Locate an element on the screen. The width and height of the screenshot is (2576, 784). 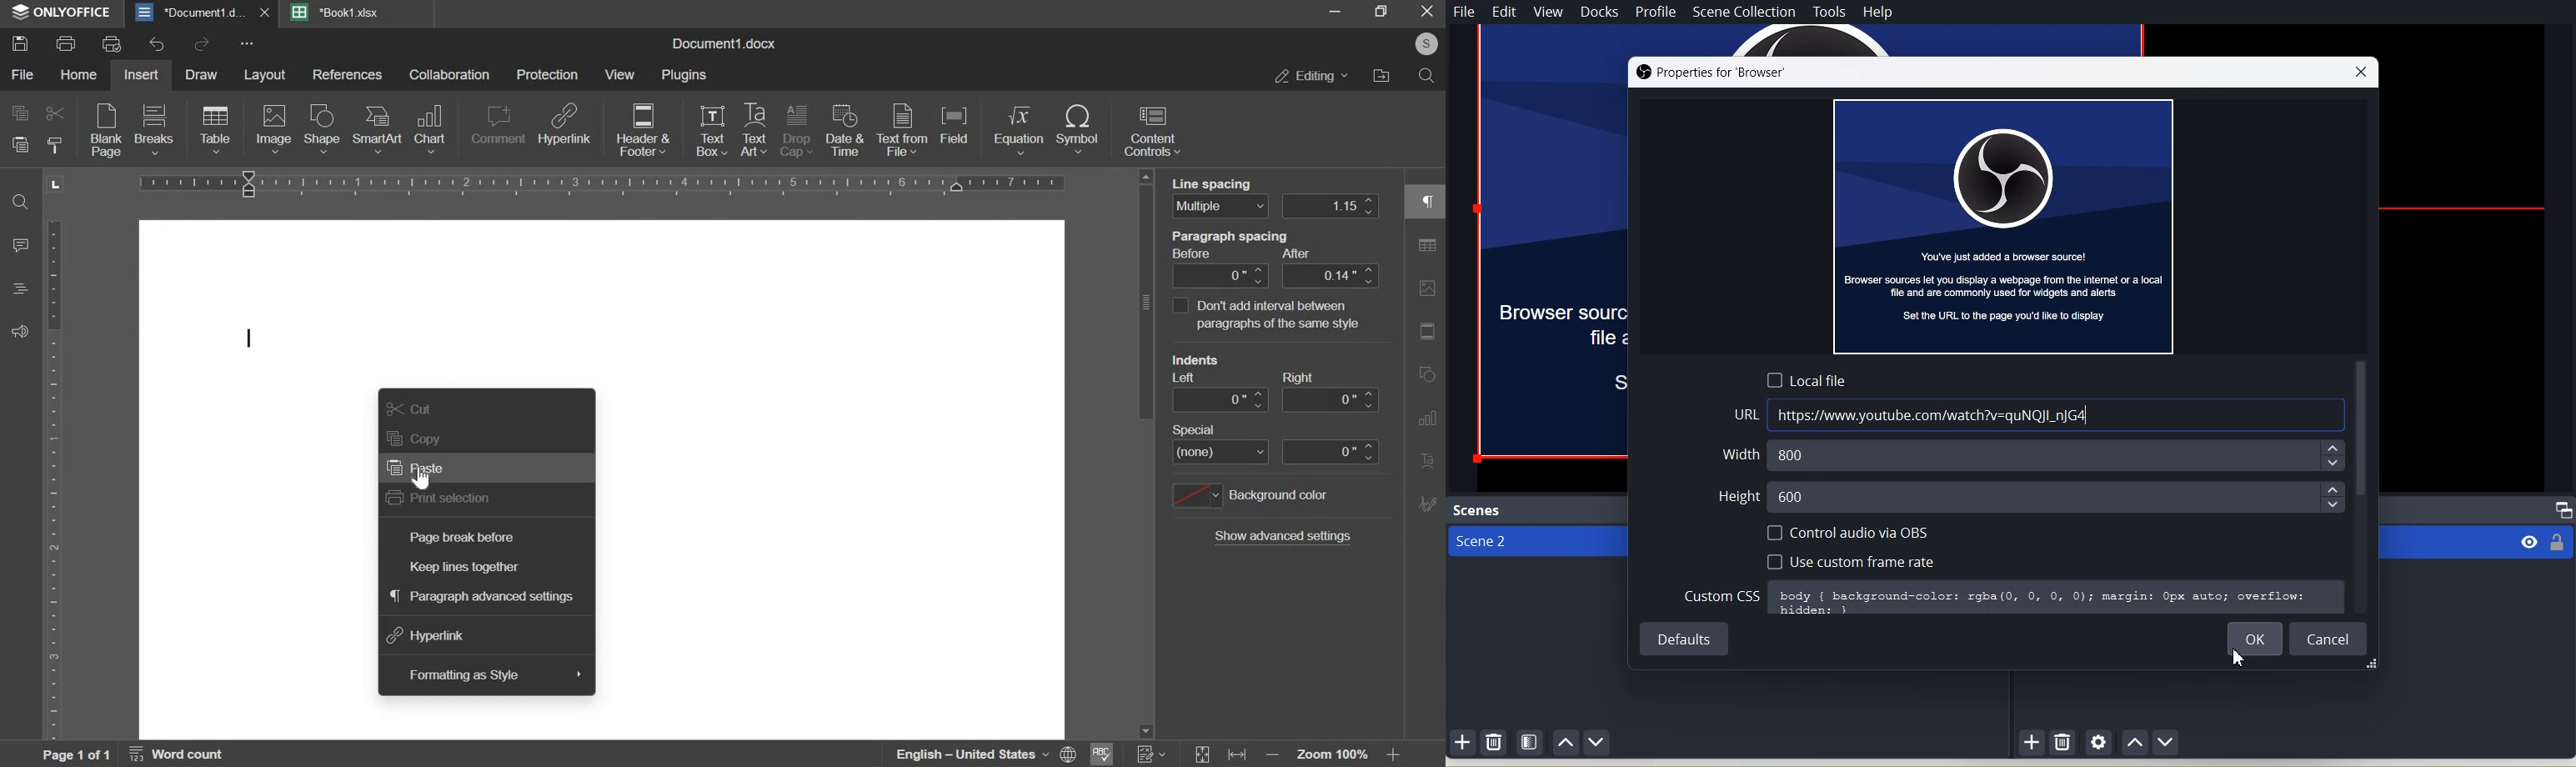
Move source down is located at coordinates (2167, 742).